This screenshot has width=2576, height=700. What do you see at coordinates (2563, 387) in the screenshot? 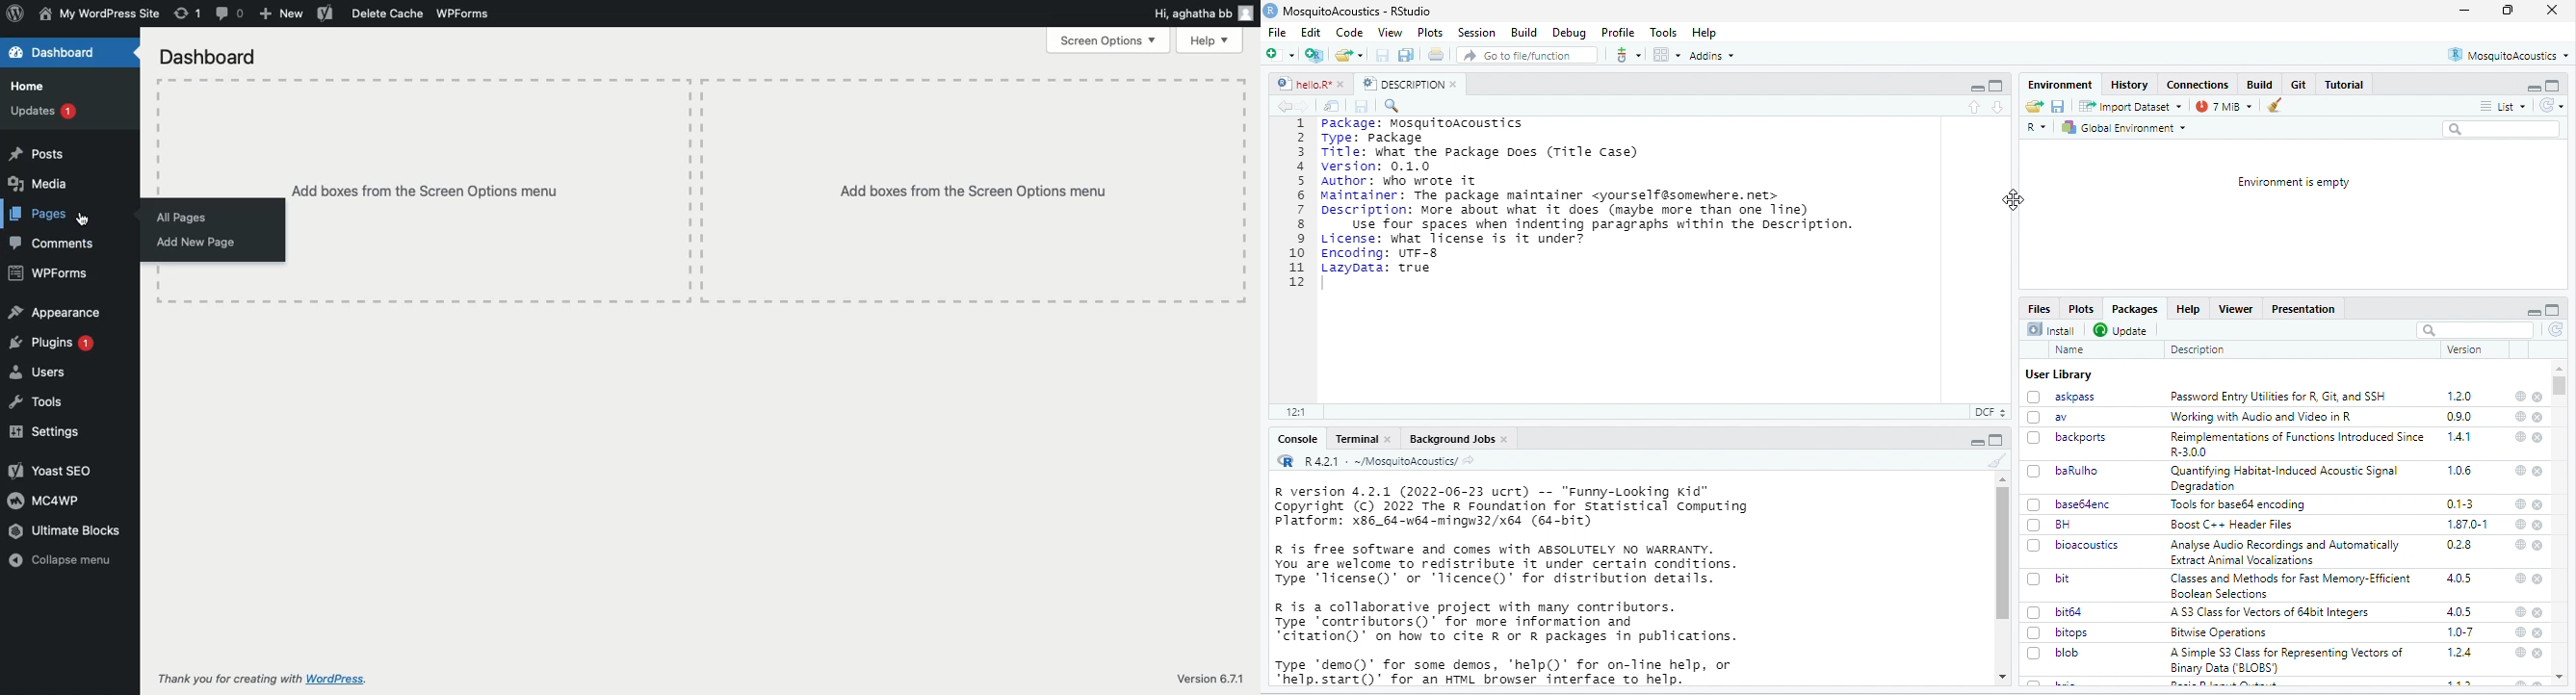
I see `scroll bar` at bounding box center [2563, 387].